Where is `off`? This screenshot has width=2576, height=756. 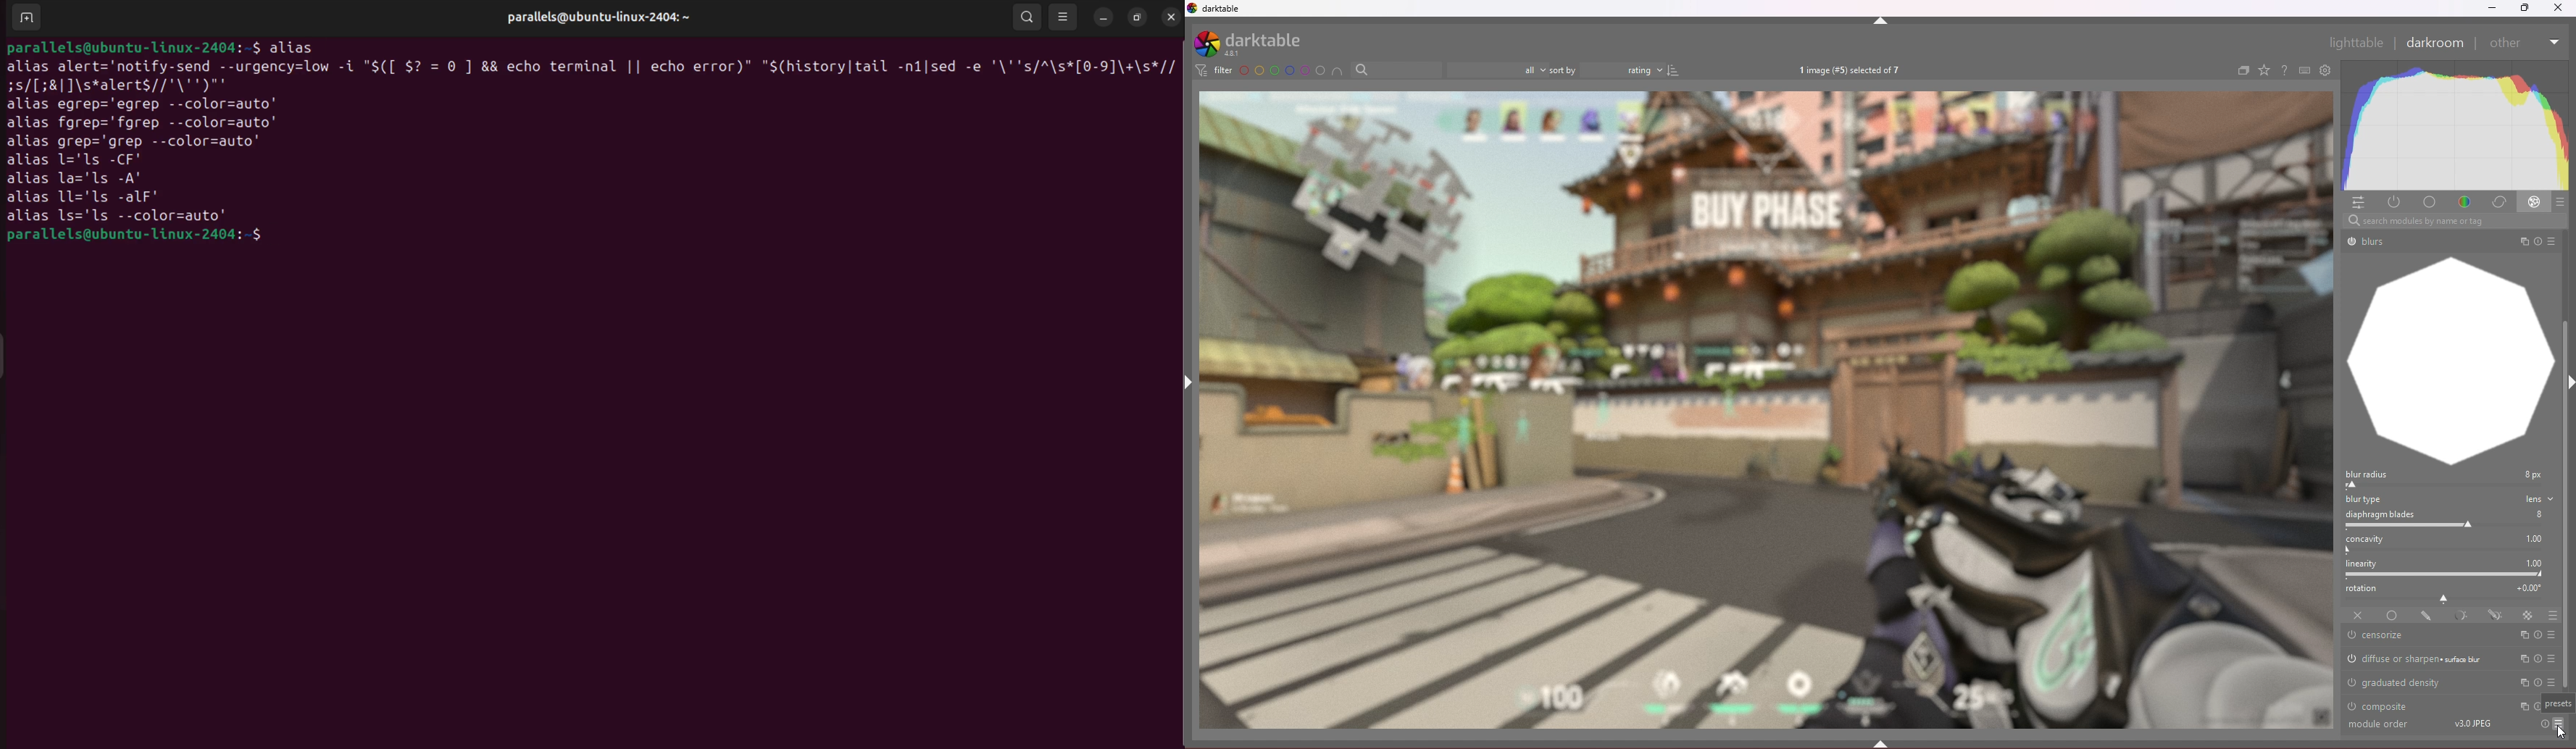 off is located at coordinates (2358, 616).